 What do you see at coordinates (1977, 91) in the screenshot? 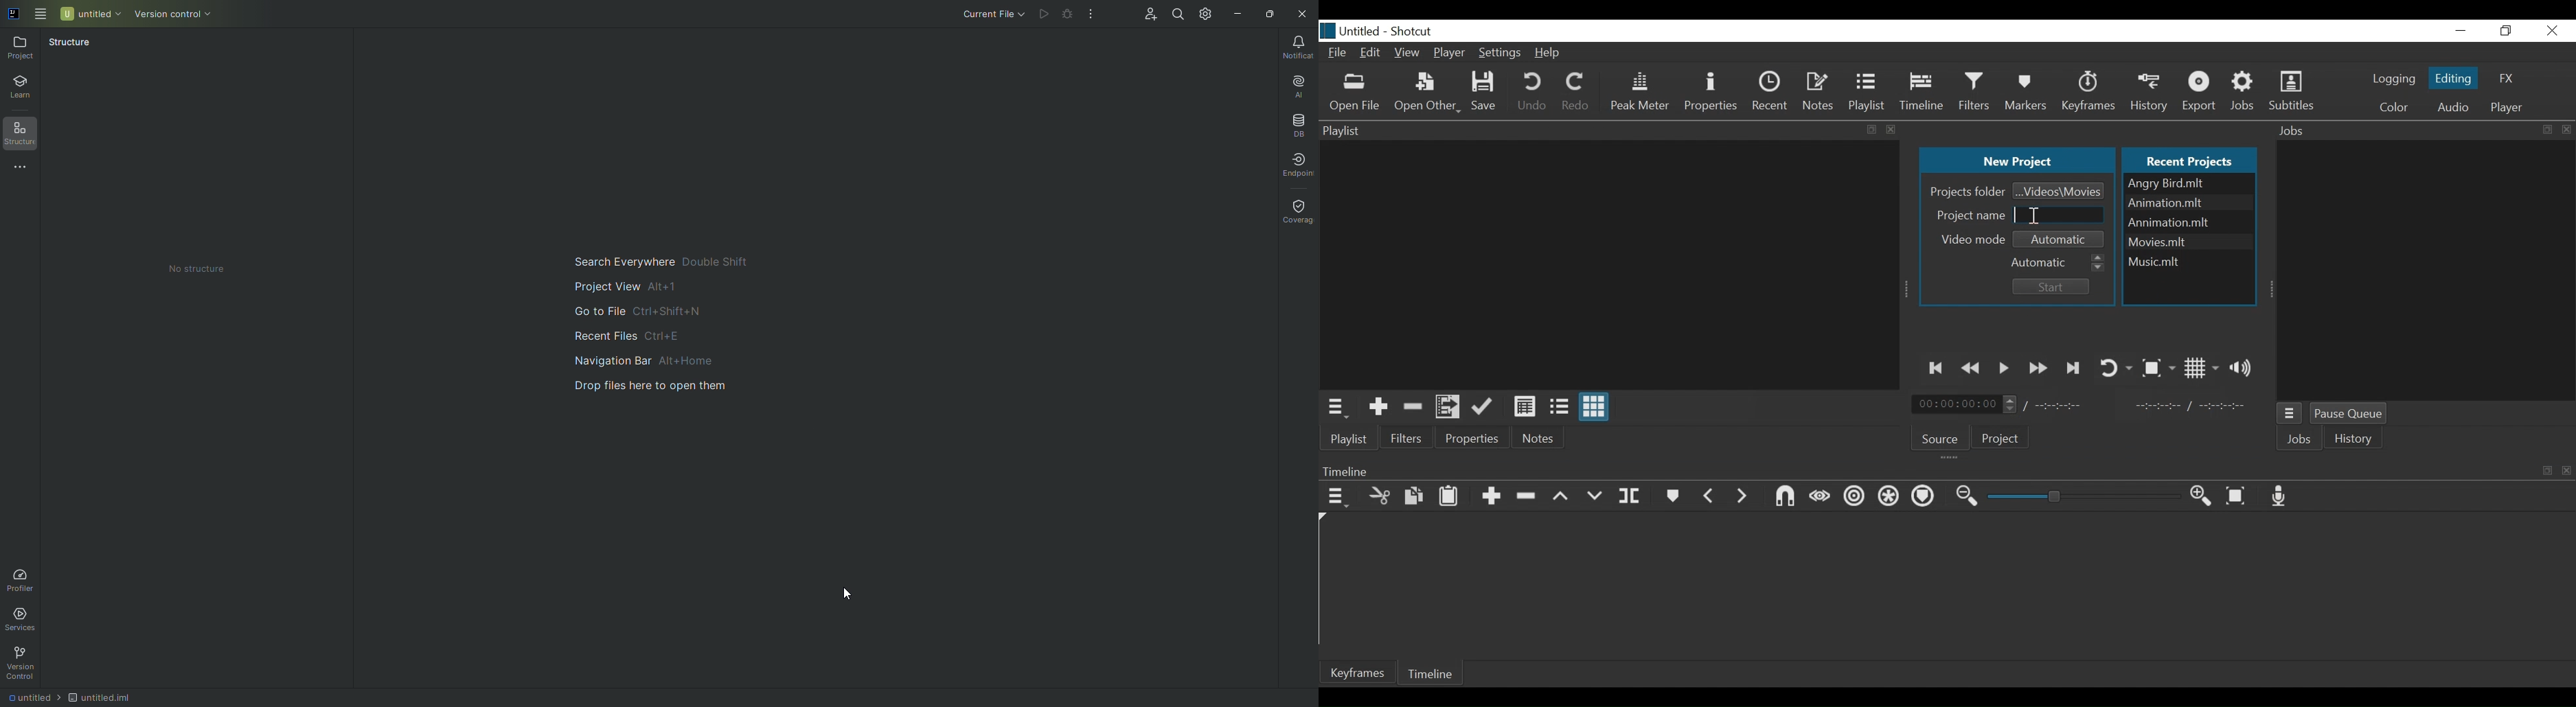
I see `Filters` at bounding box center [1977, 91].